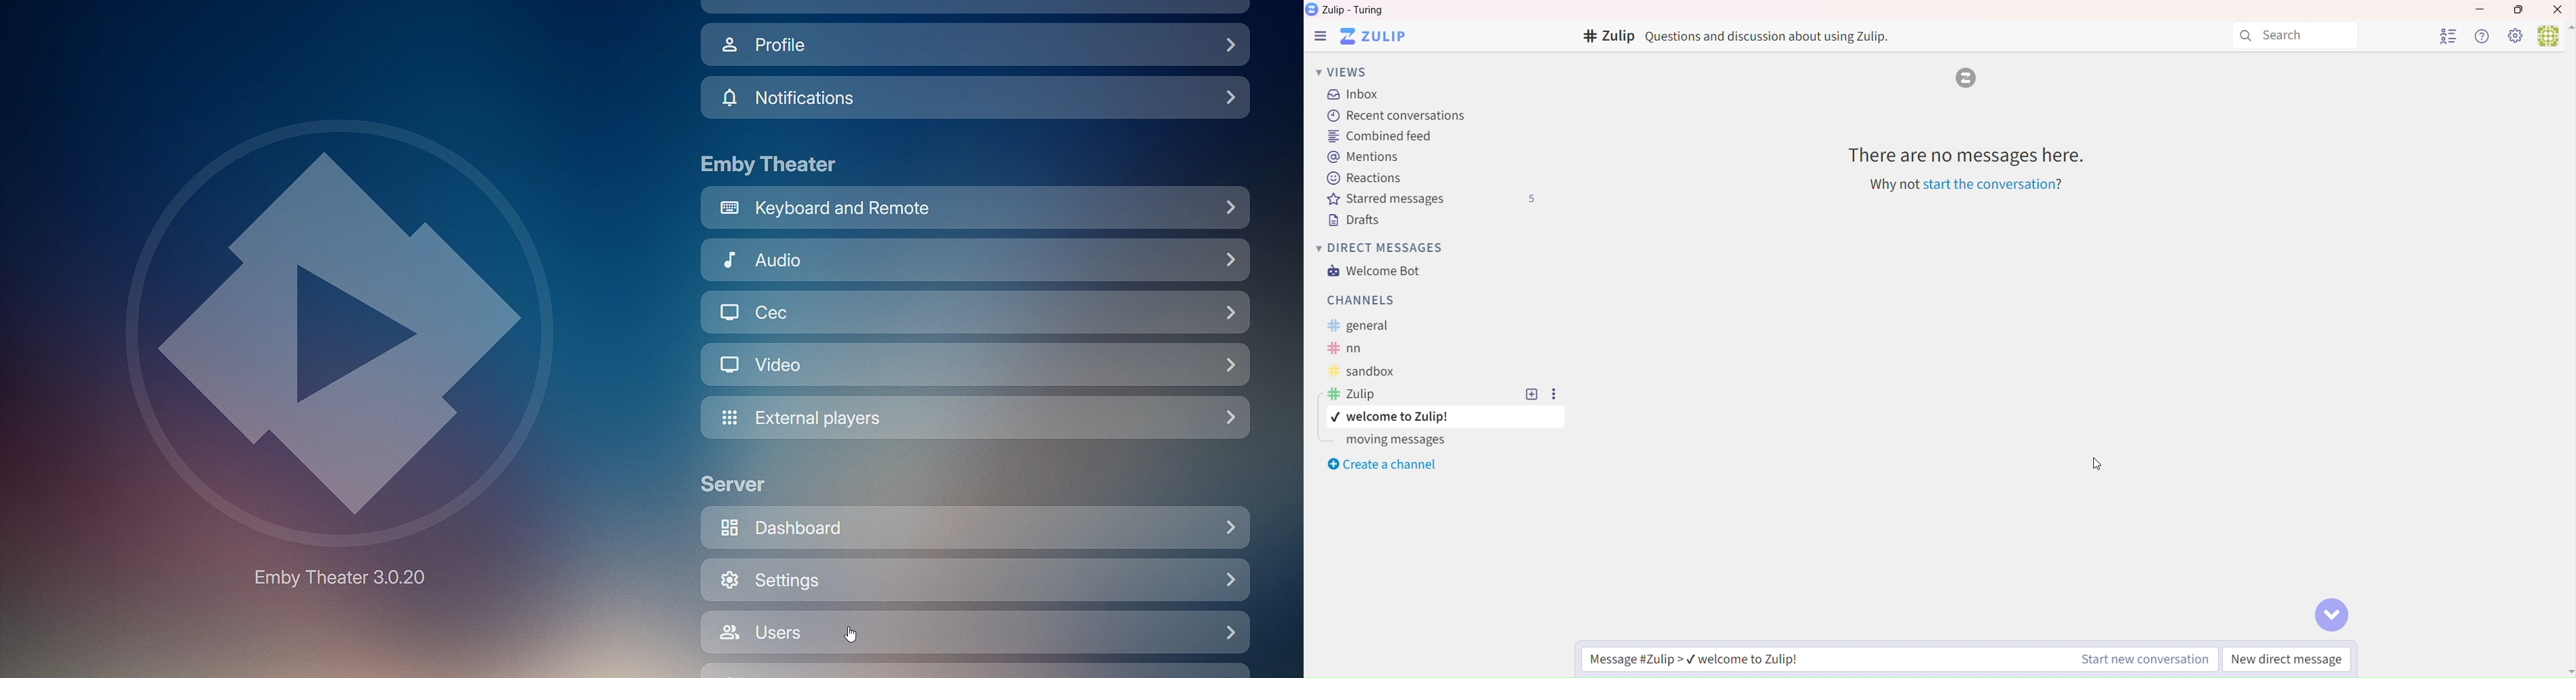  I want to click on Recent Conversation, so click(1392, 117).